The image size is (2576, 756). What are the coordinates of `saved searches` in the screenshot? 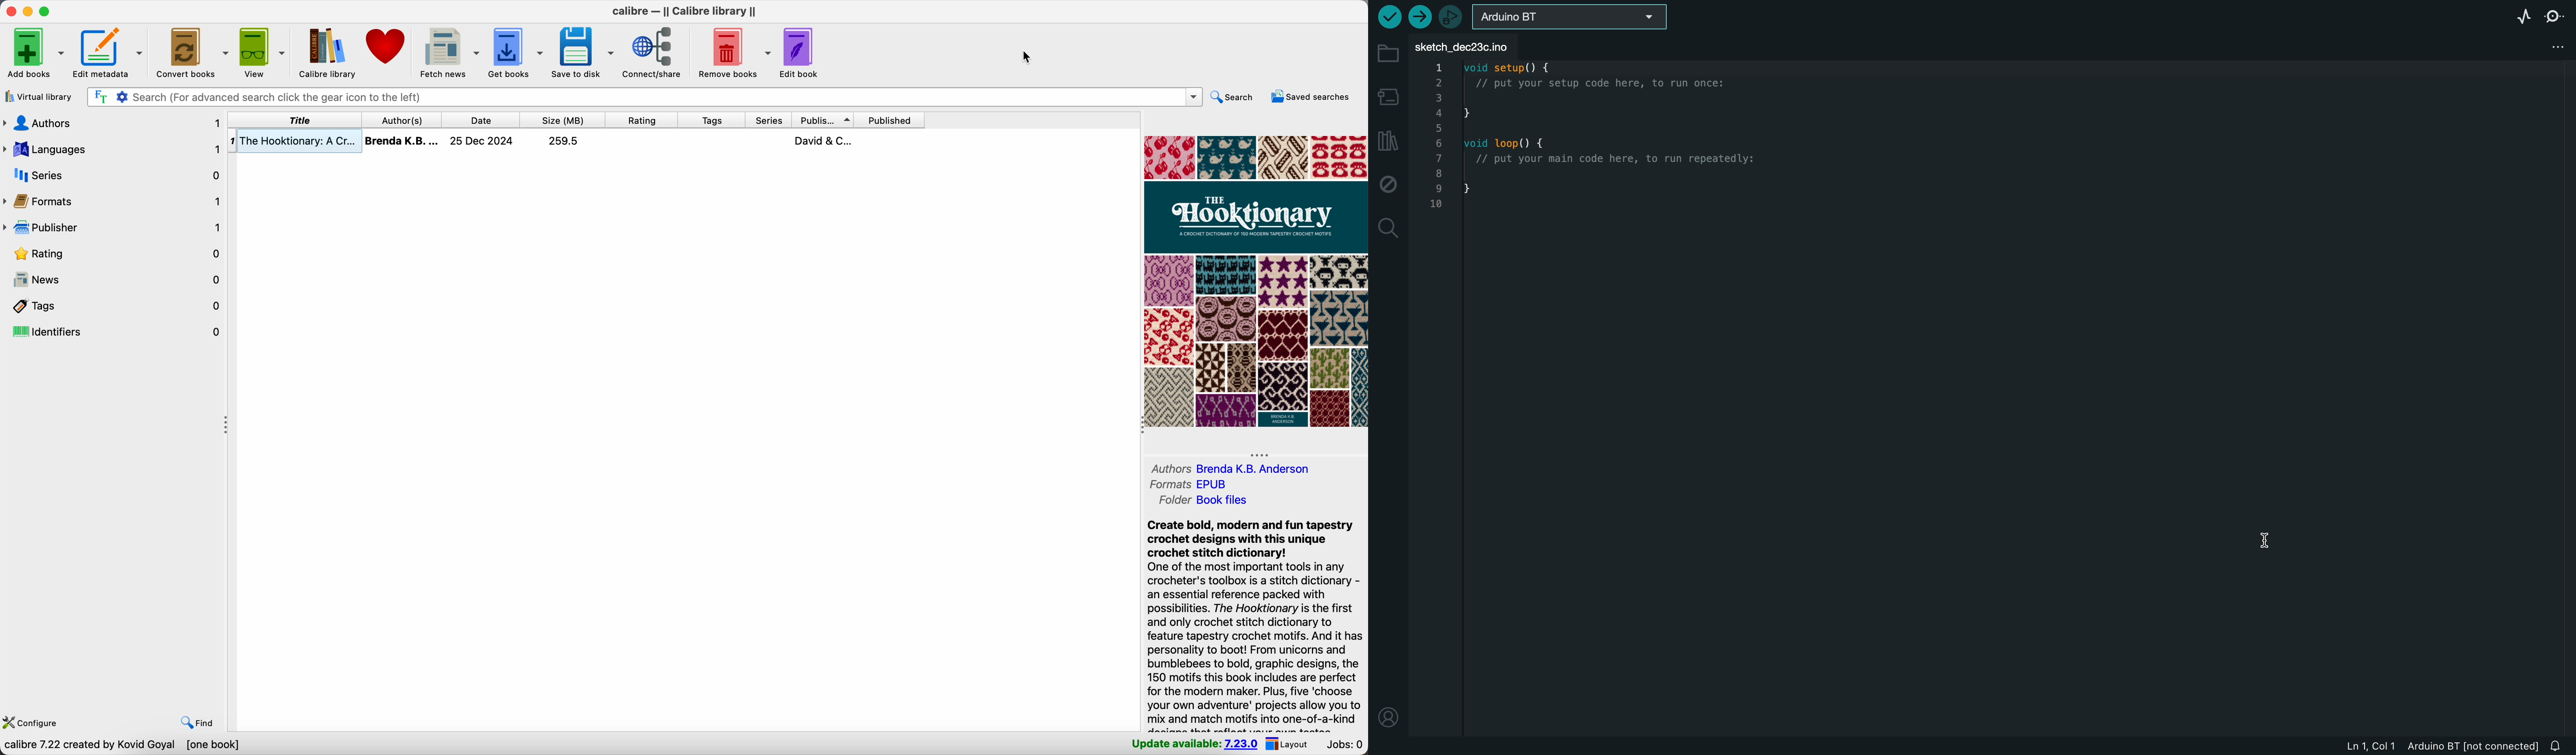 It's located at (1312, 96).